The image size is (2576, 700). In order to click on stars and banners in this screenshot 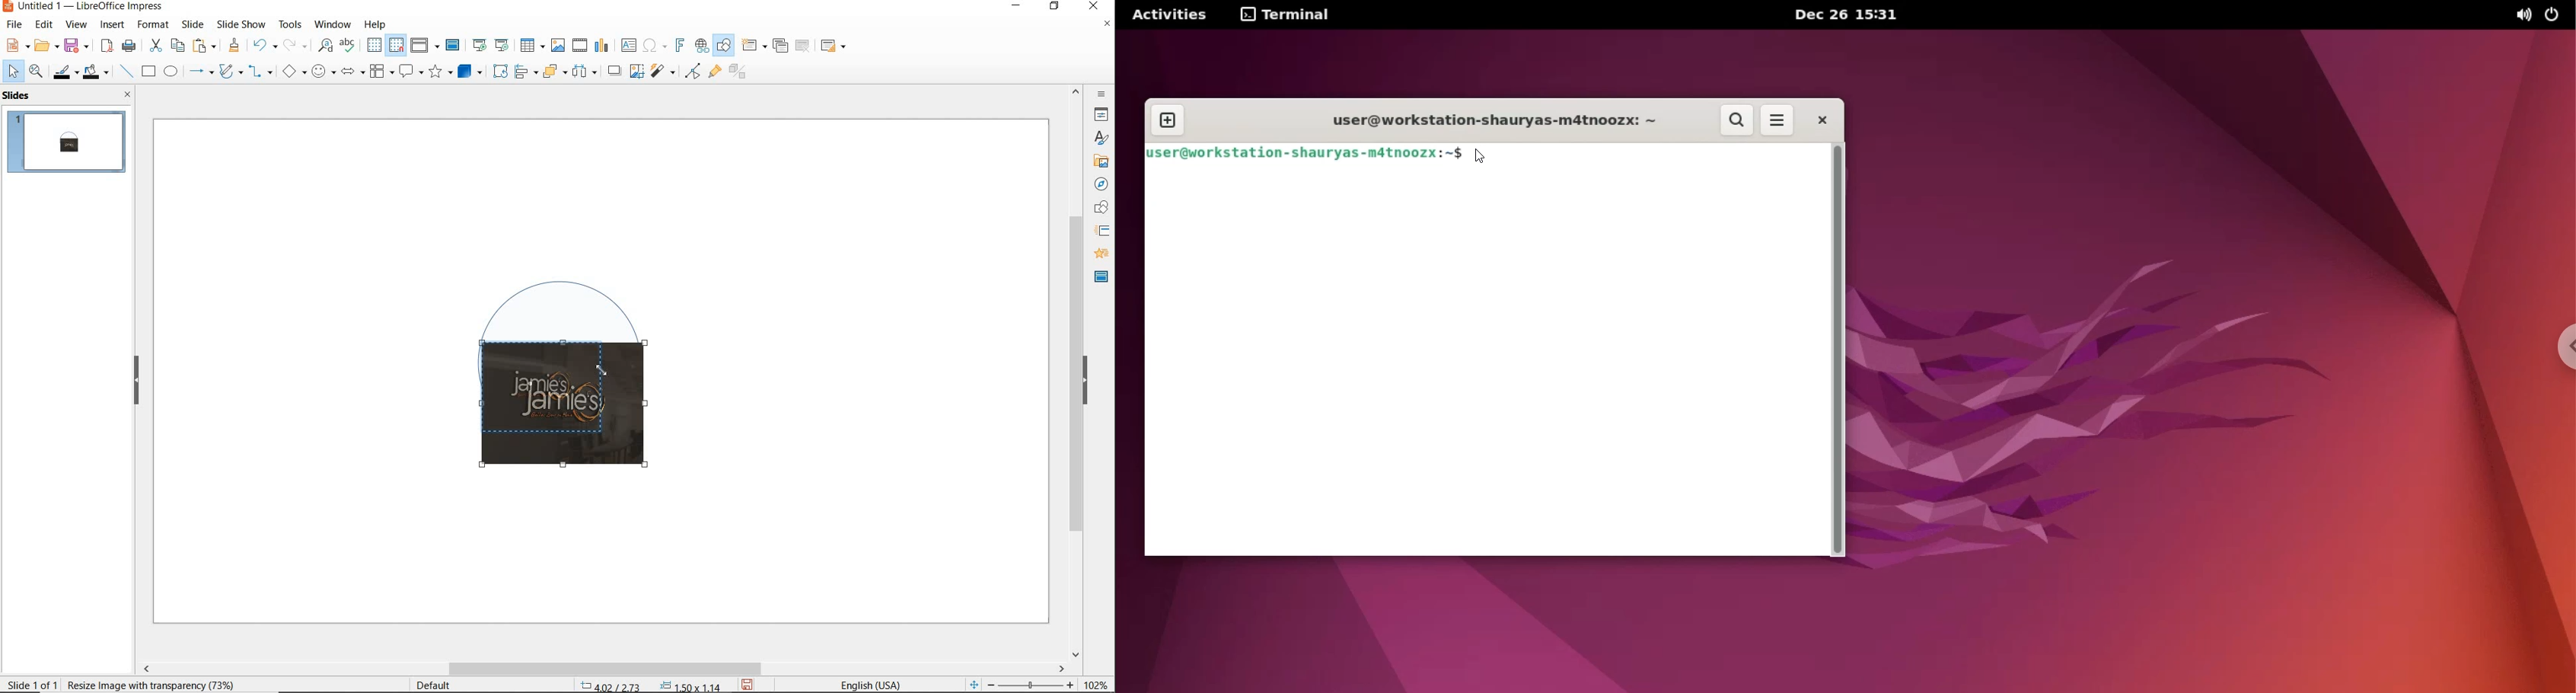, I will do `click(440, 73)`.